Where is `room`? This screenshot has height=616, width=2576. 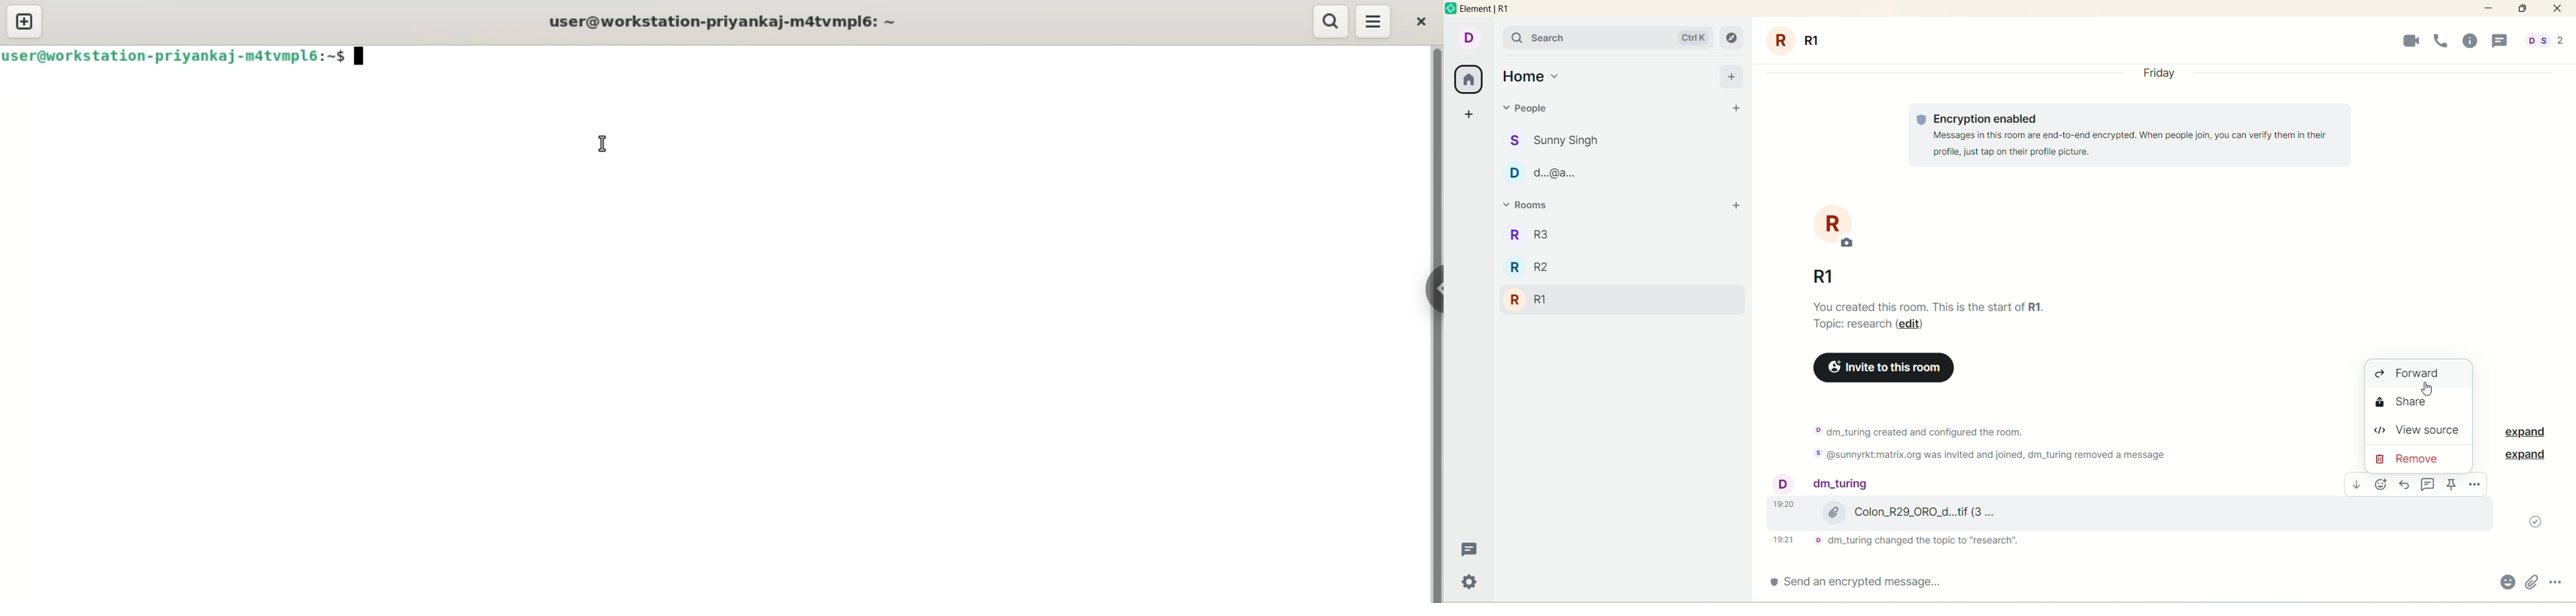
room is located at coordinates (1843, 228).